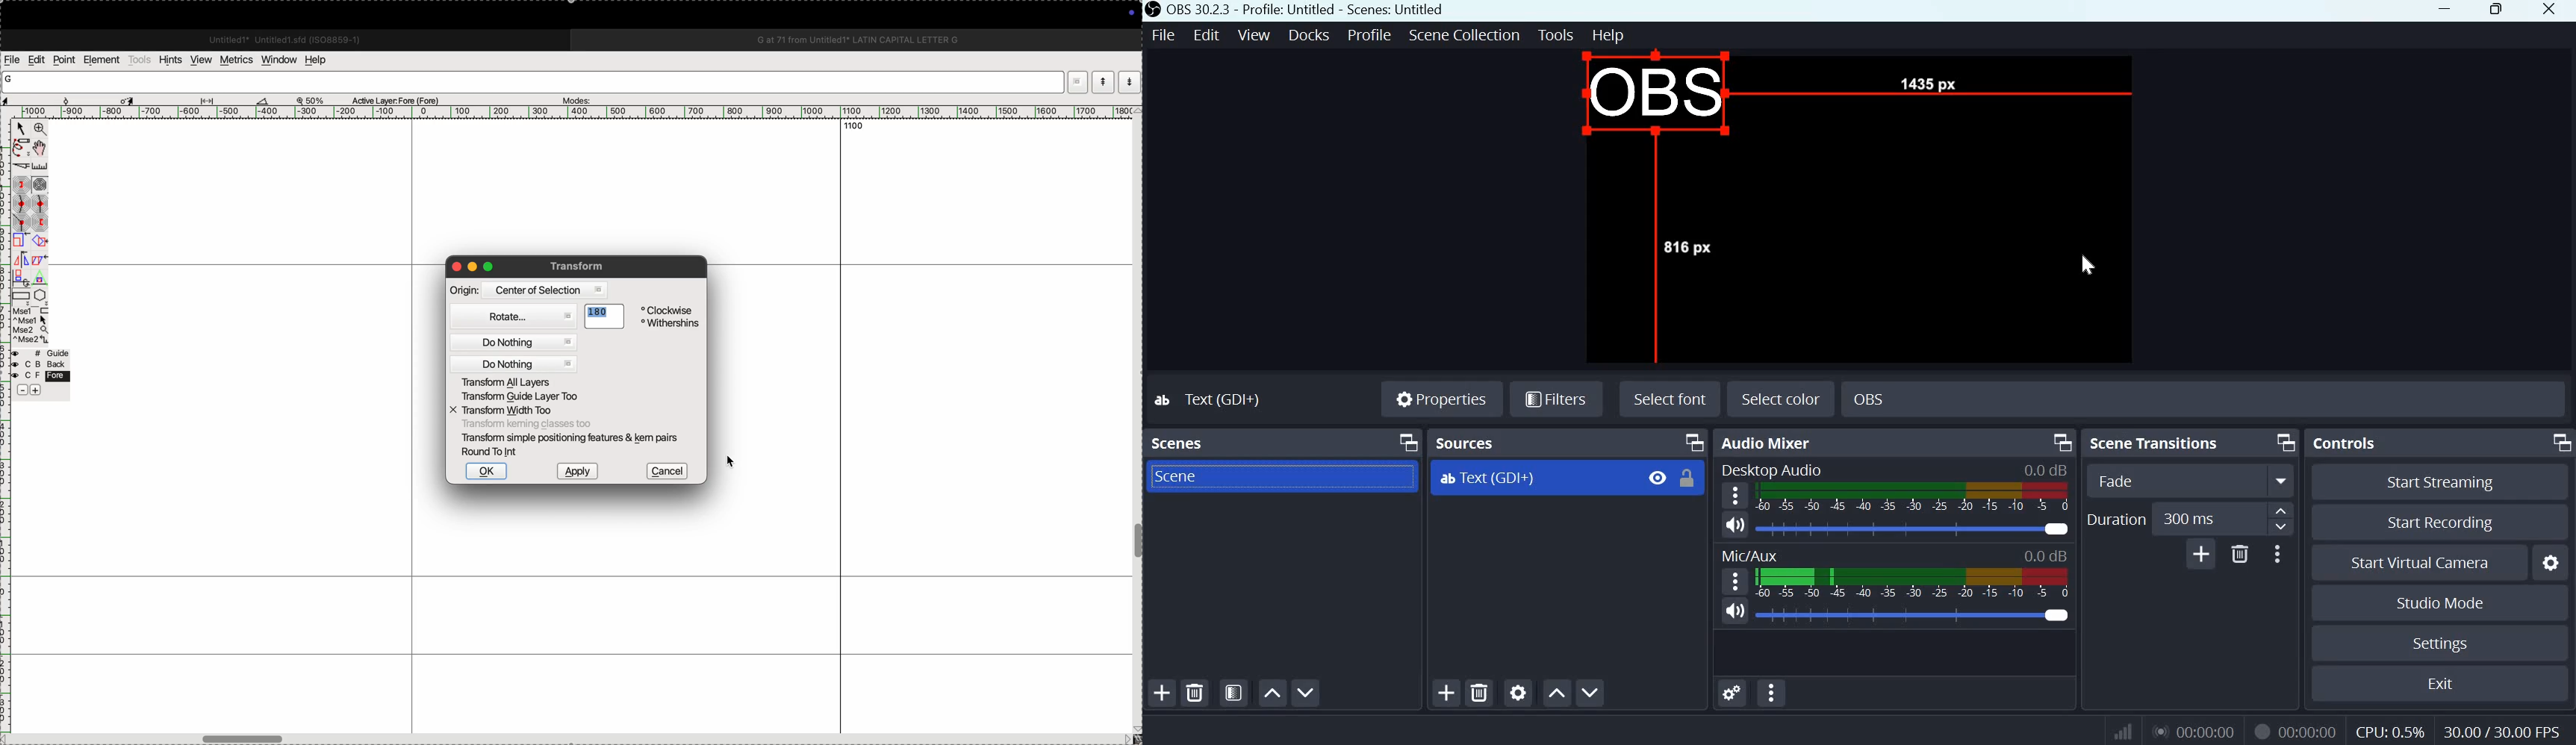 The height and width of the screenshot is (756, 2576). I want to click on mouse wheel button + Ctrl, so click(31, 340).